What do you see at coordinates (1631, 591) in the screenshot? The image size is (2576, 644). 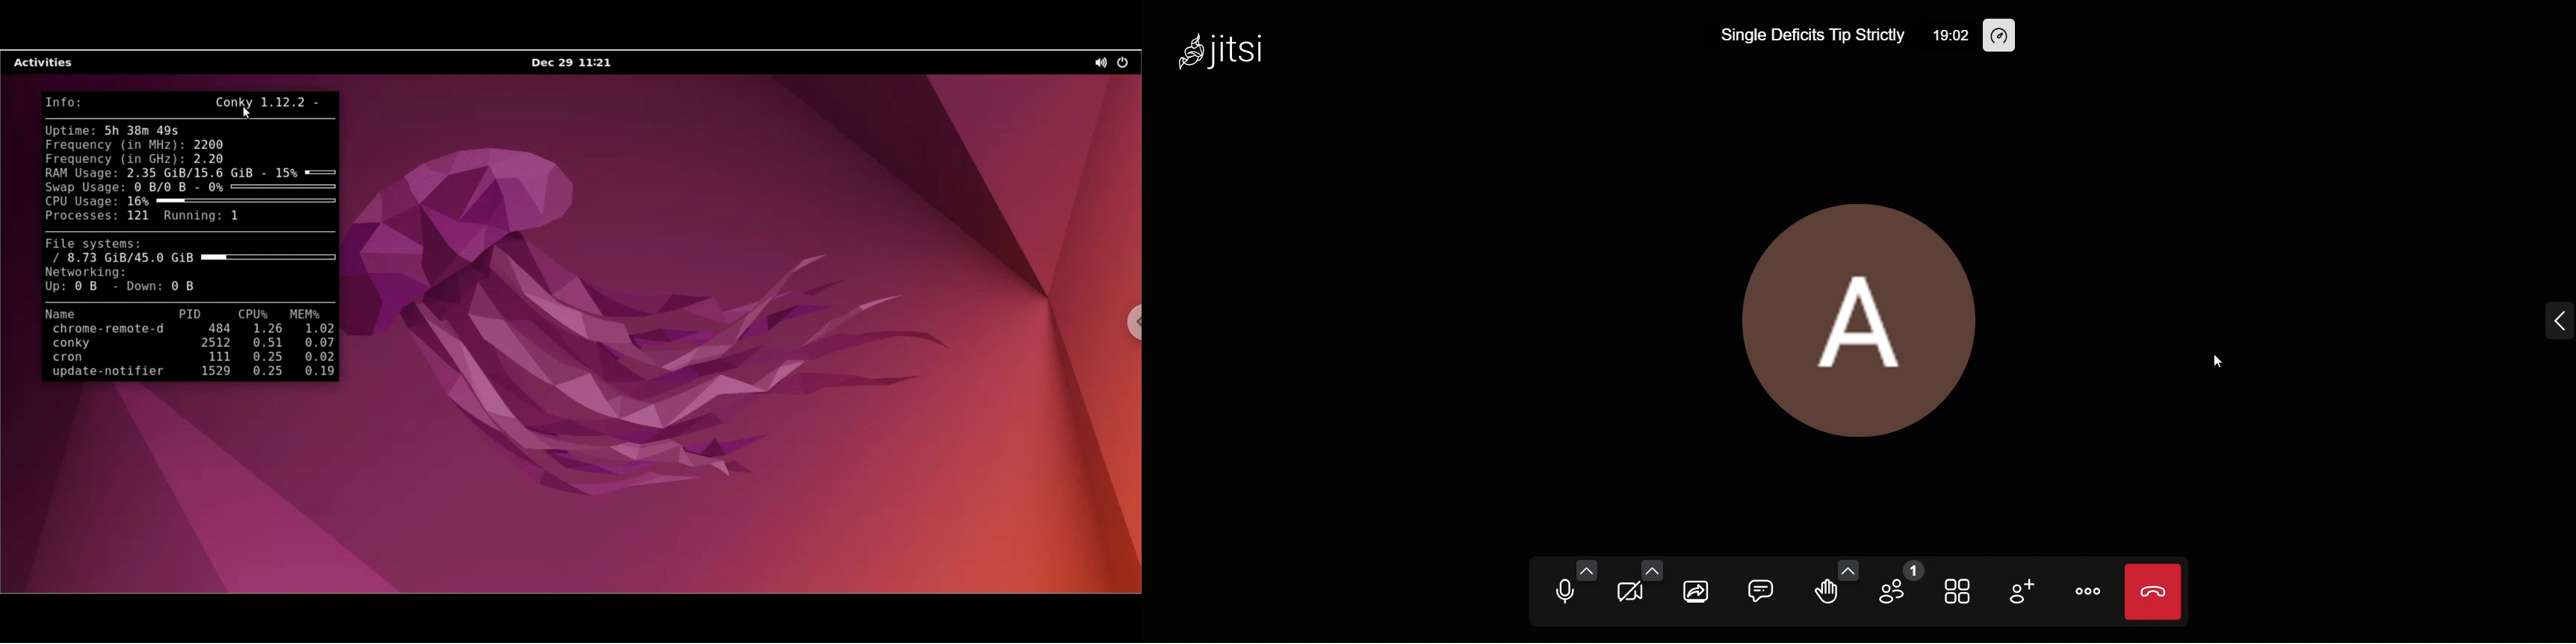 I see `start camera` at bounding box center [1631, 591].